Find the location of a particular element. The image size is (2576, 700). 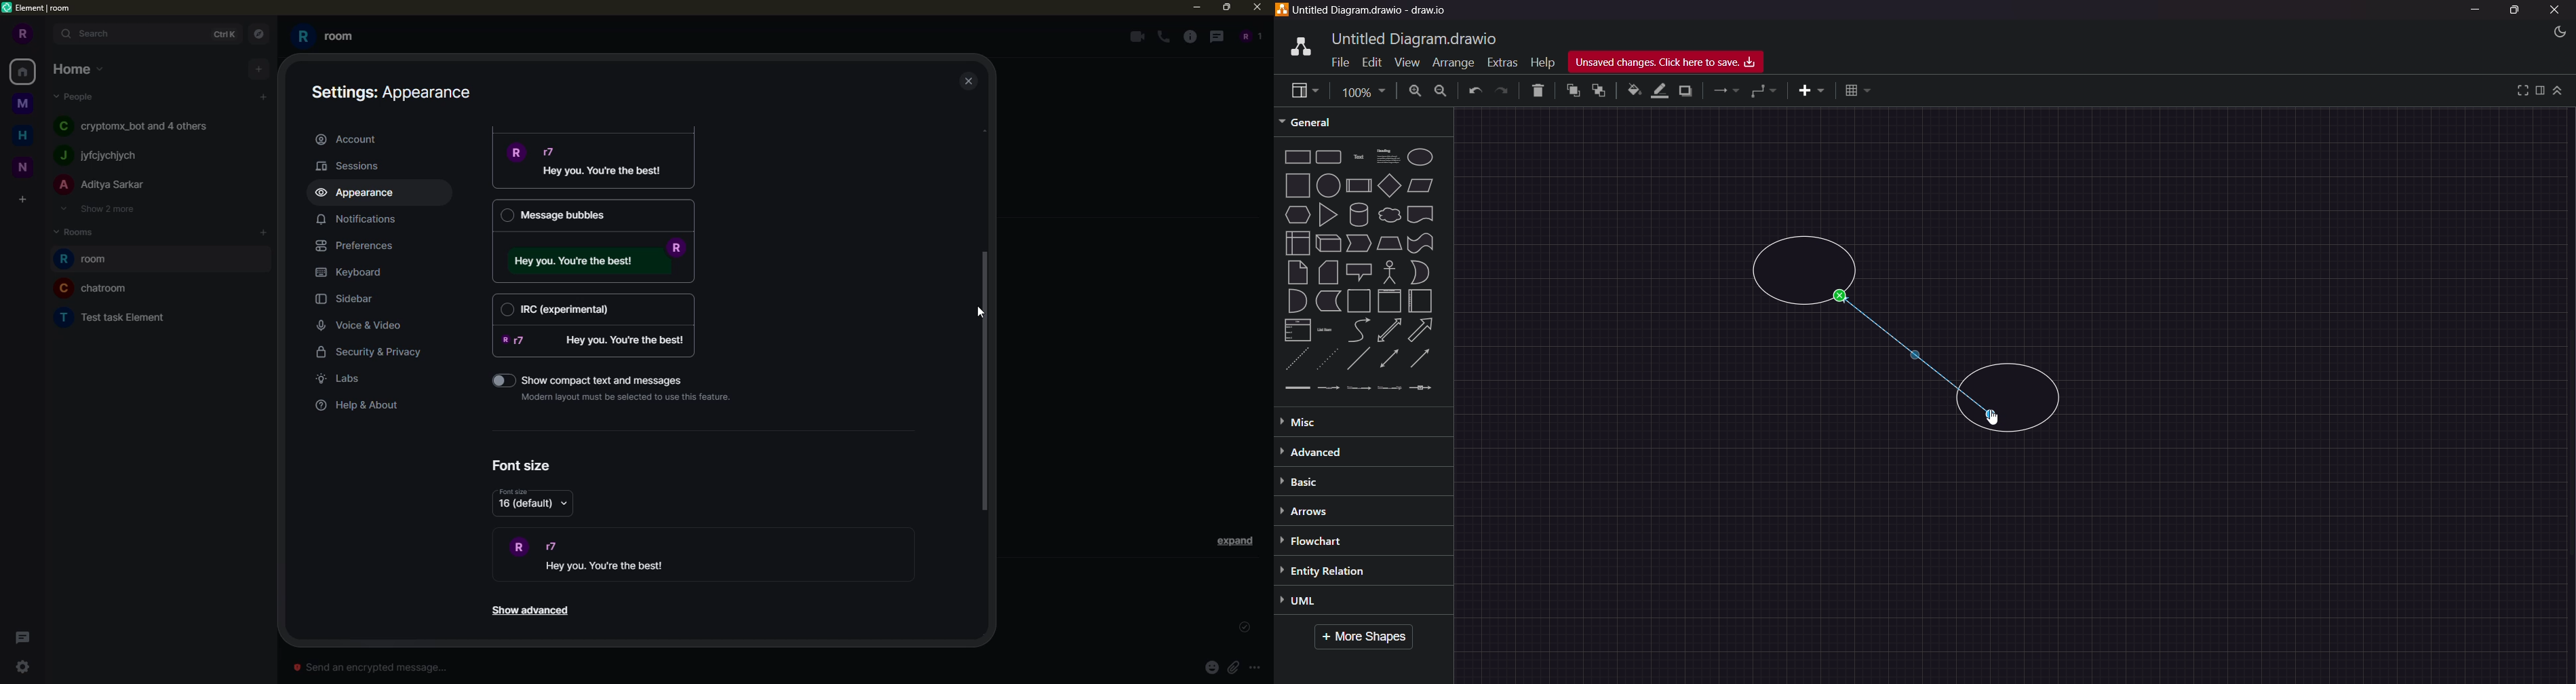

show advanced is located at coordinates (529, 611).